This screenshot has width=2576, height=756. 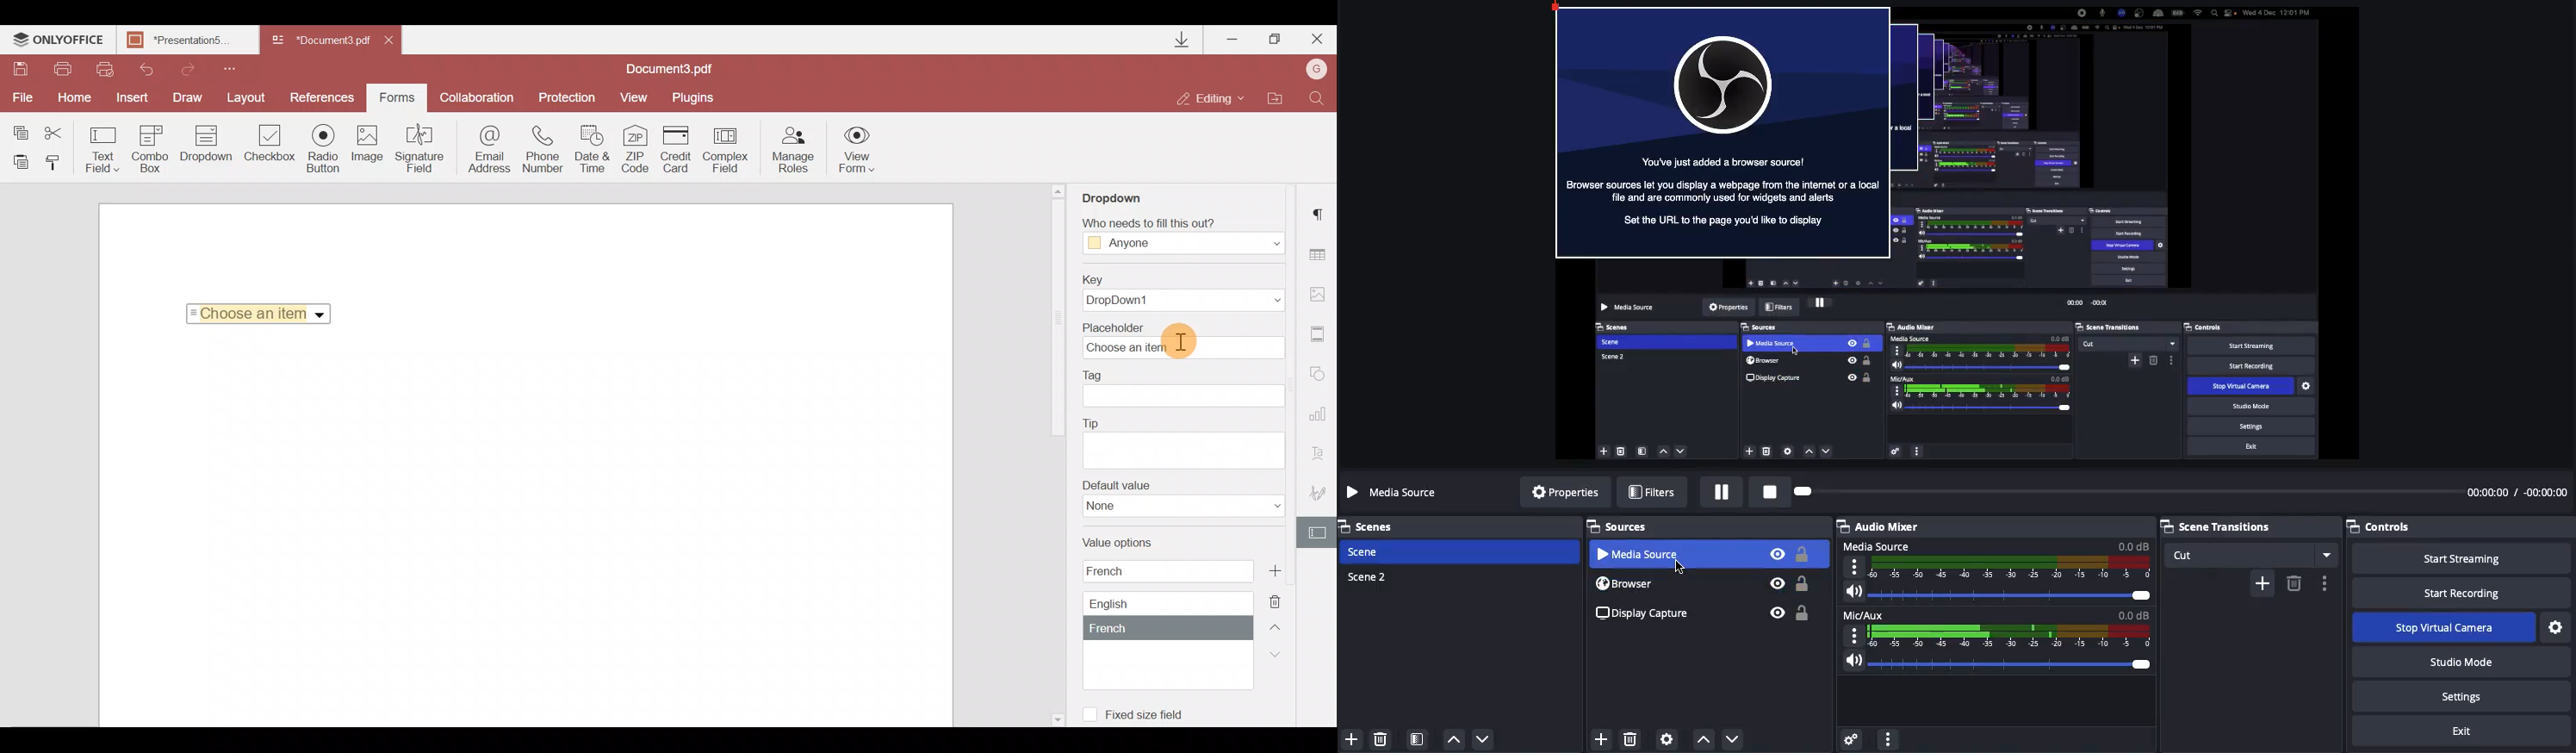 I want to click on Volume, so click(x=1997, y=591).